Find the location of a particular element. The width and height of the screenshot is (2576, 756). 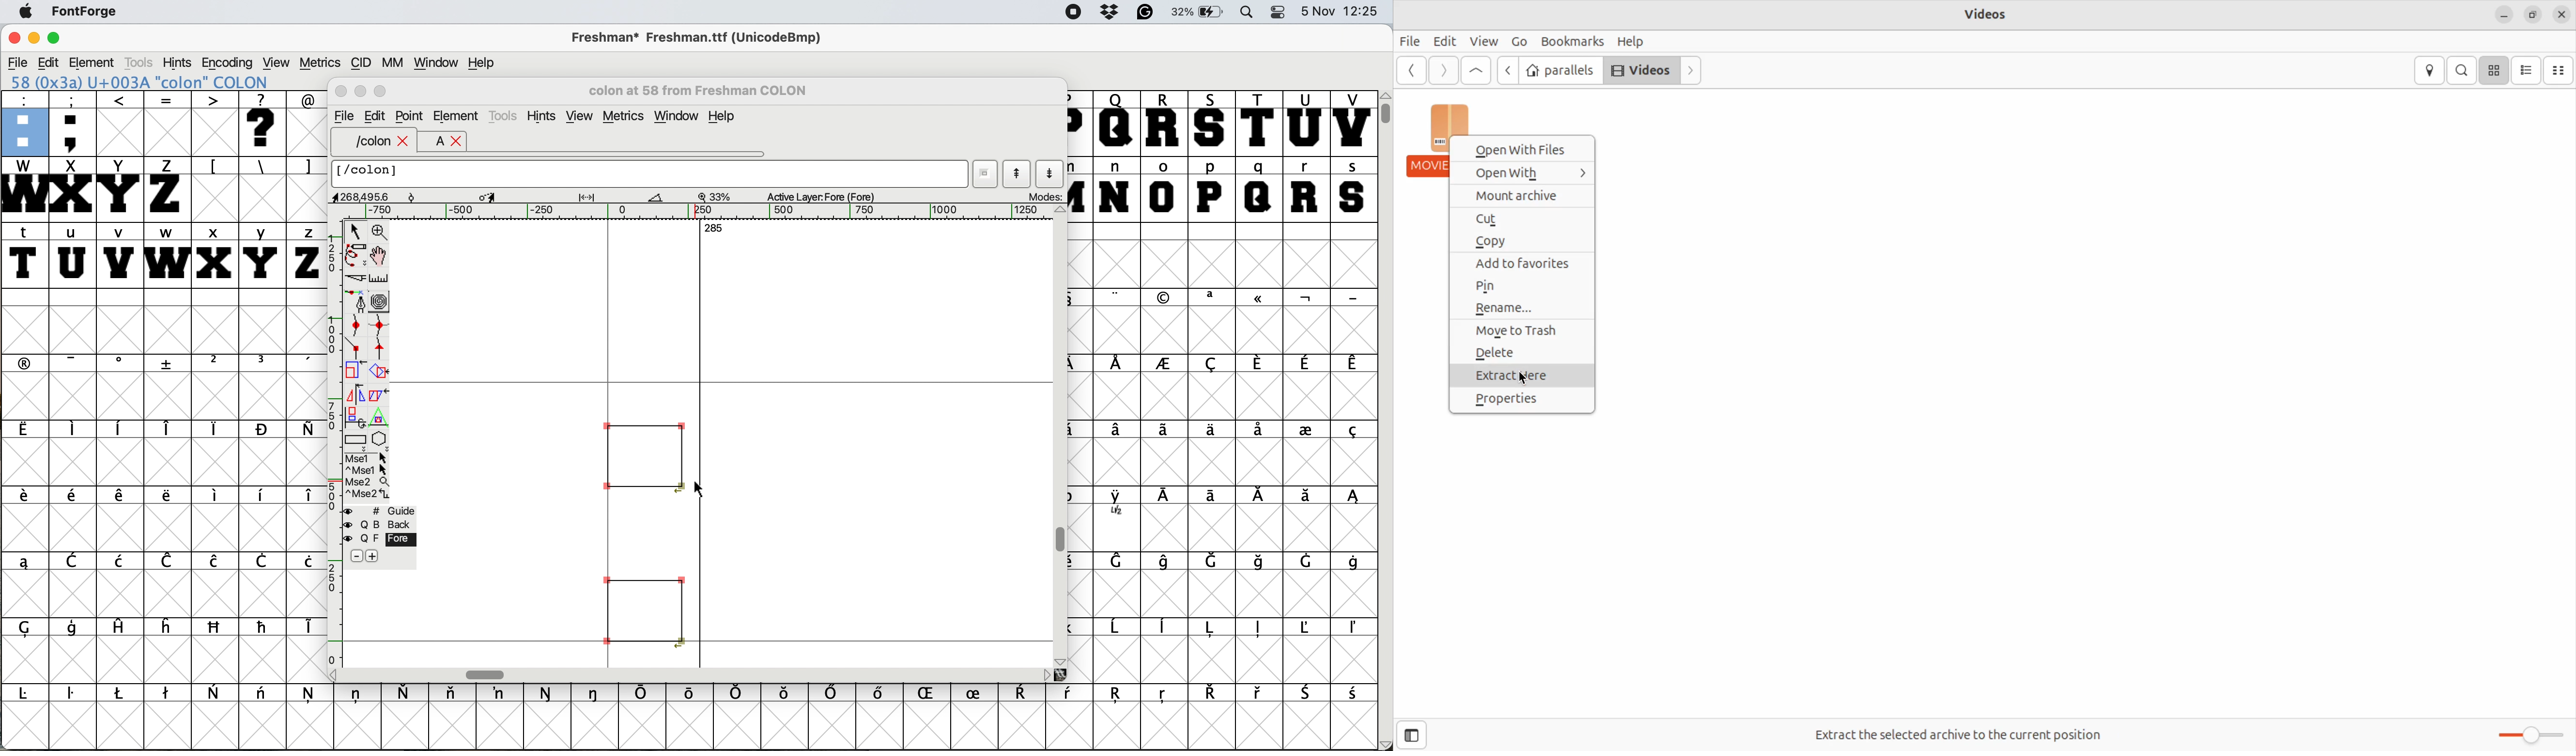

star or polygon is located at coordinates (382, 437).